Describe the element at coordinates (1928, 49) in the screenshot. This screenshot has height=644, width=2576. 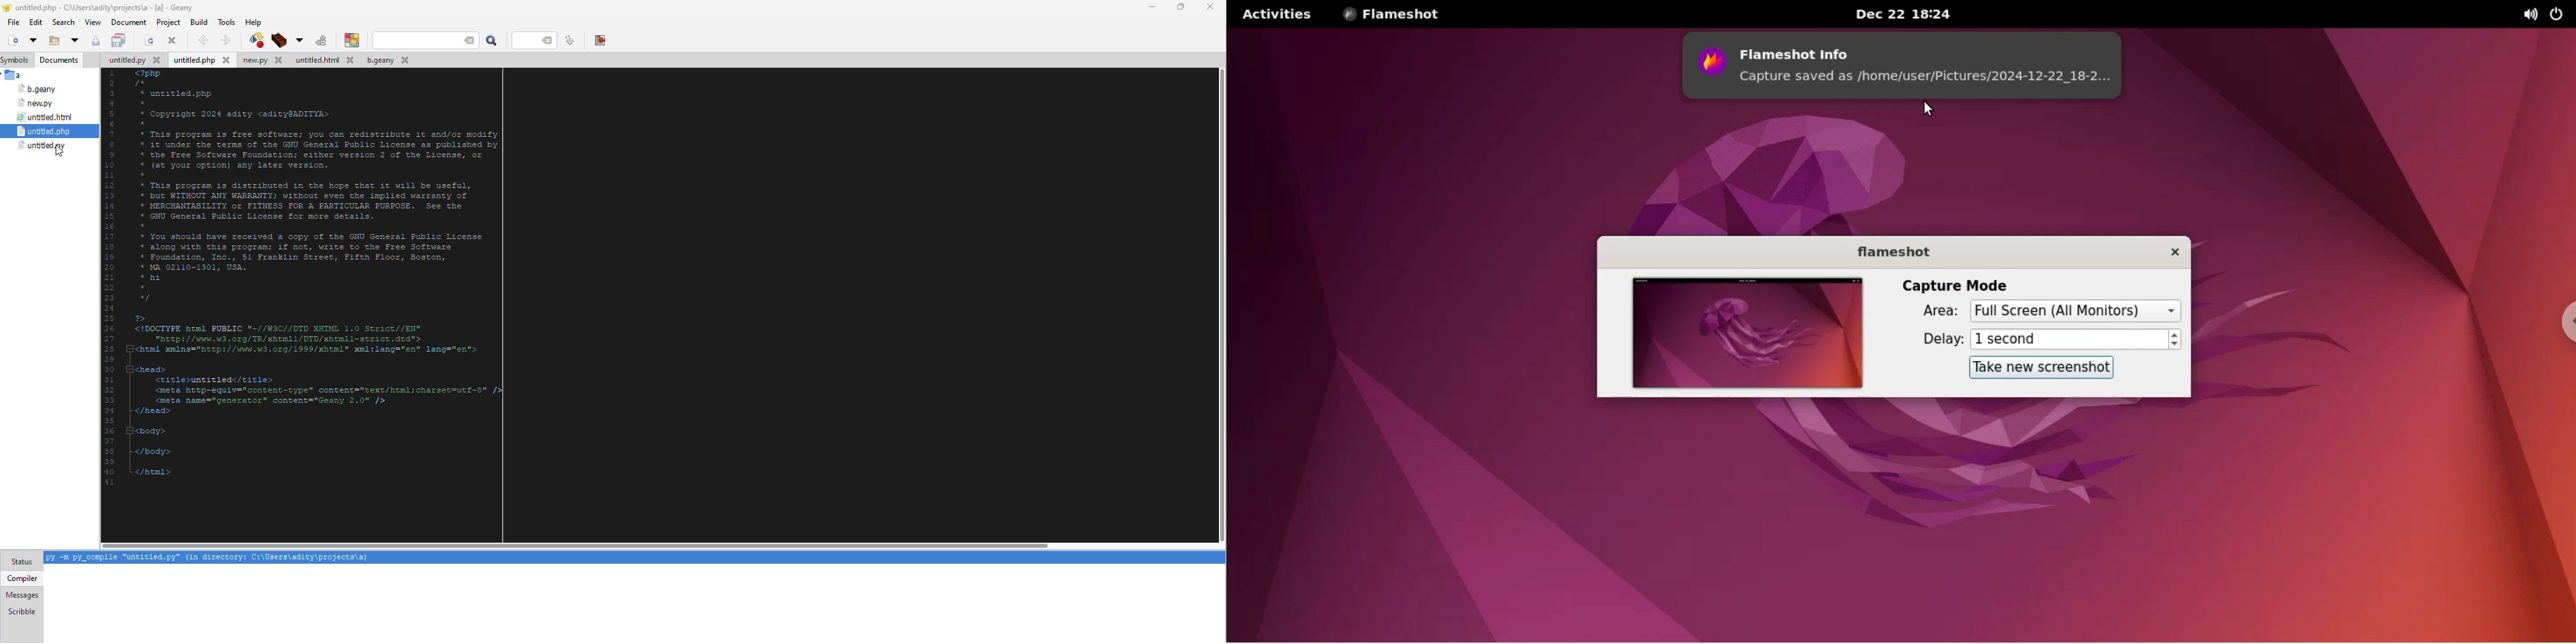
I see `flameshot info` at that location.